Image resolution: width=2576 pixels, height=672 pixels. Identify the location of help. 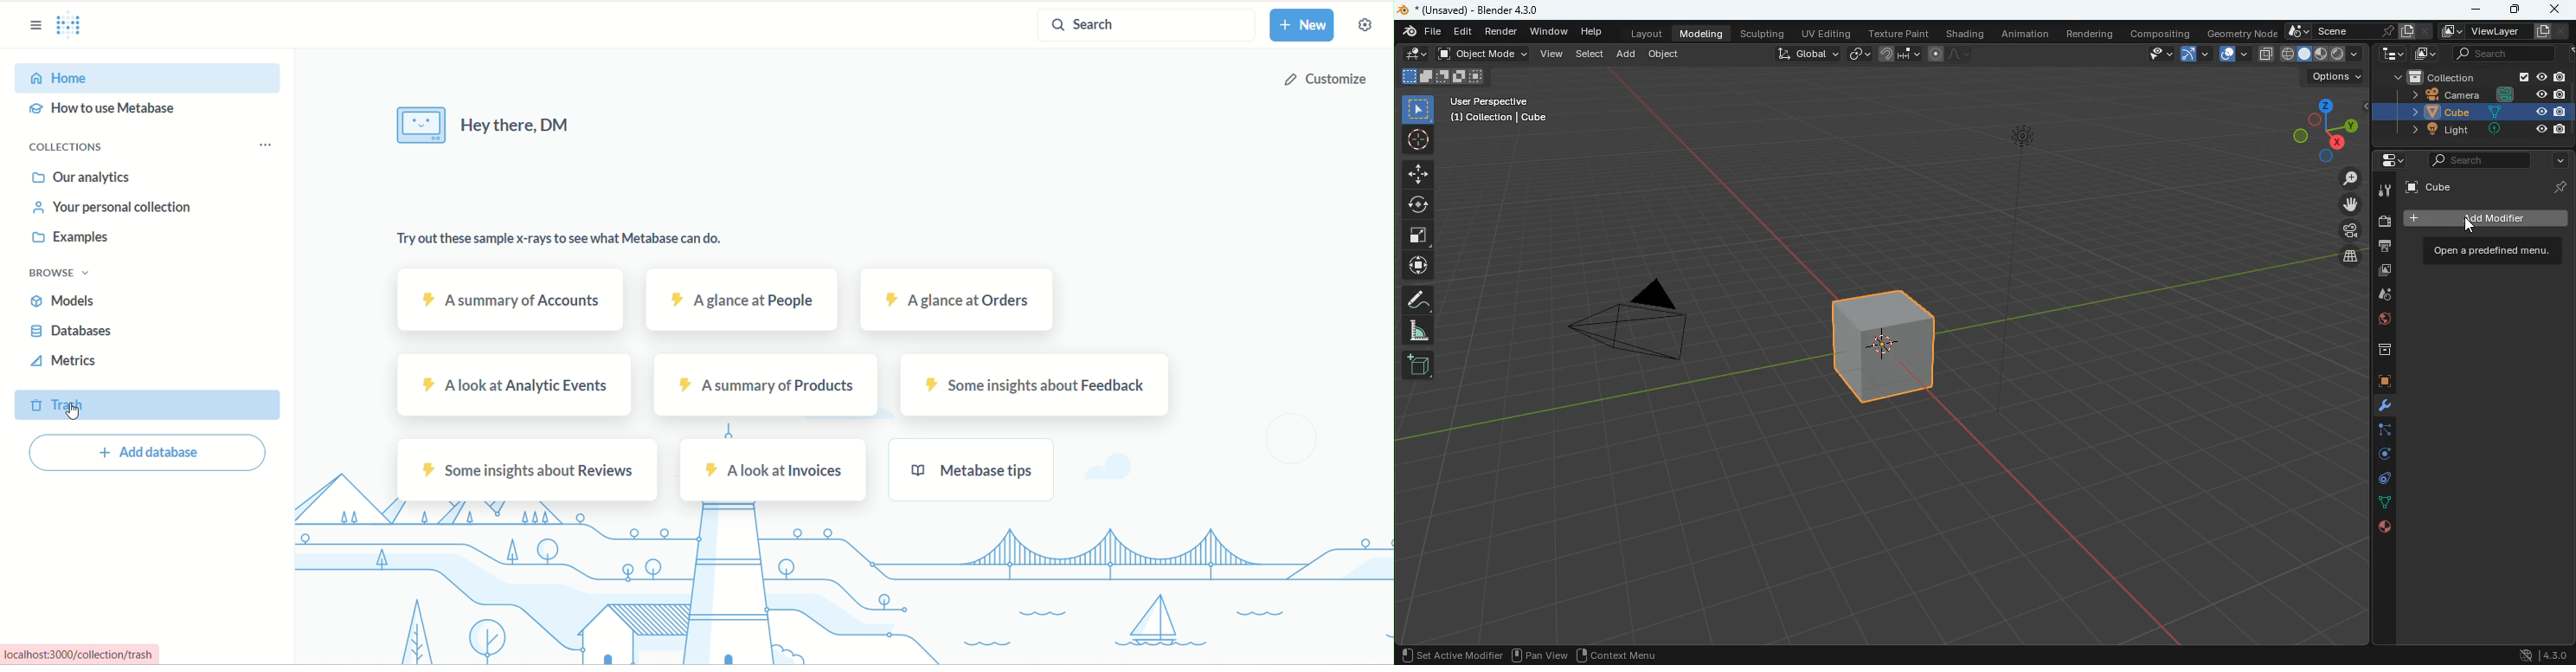
(1590, 33).